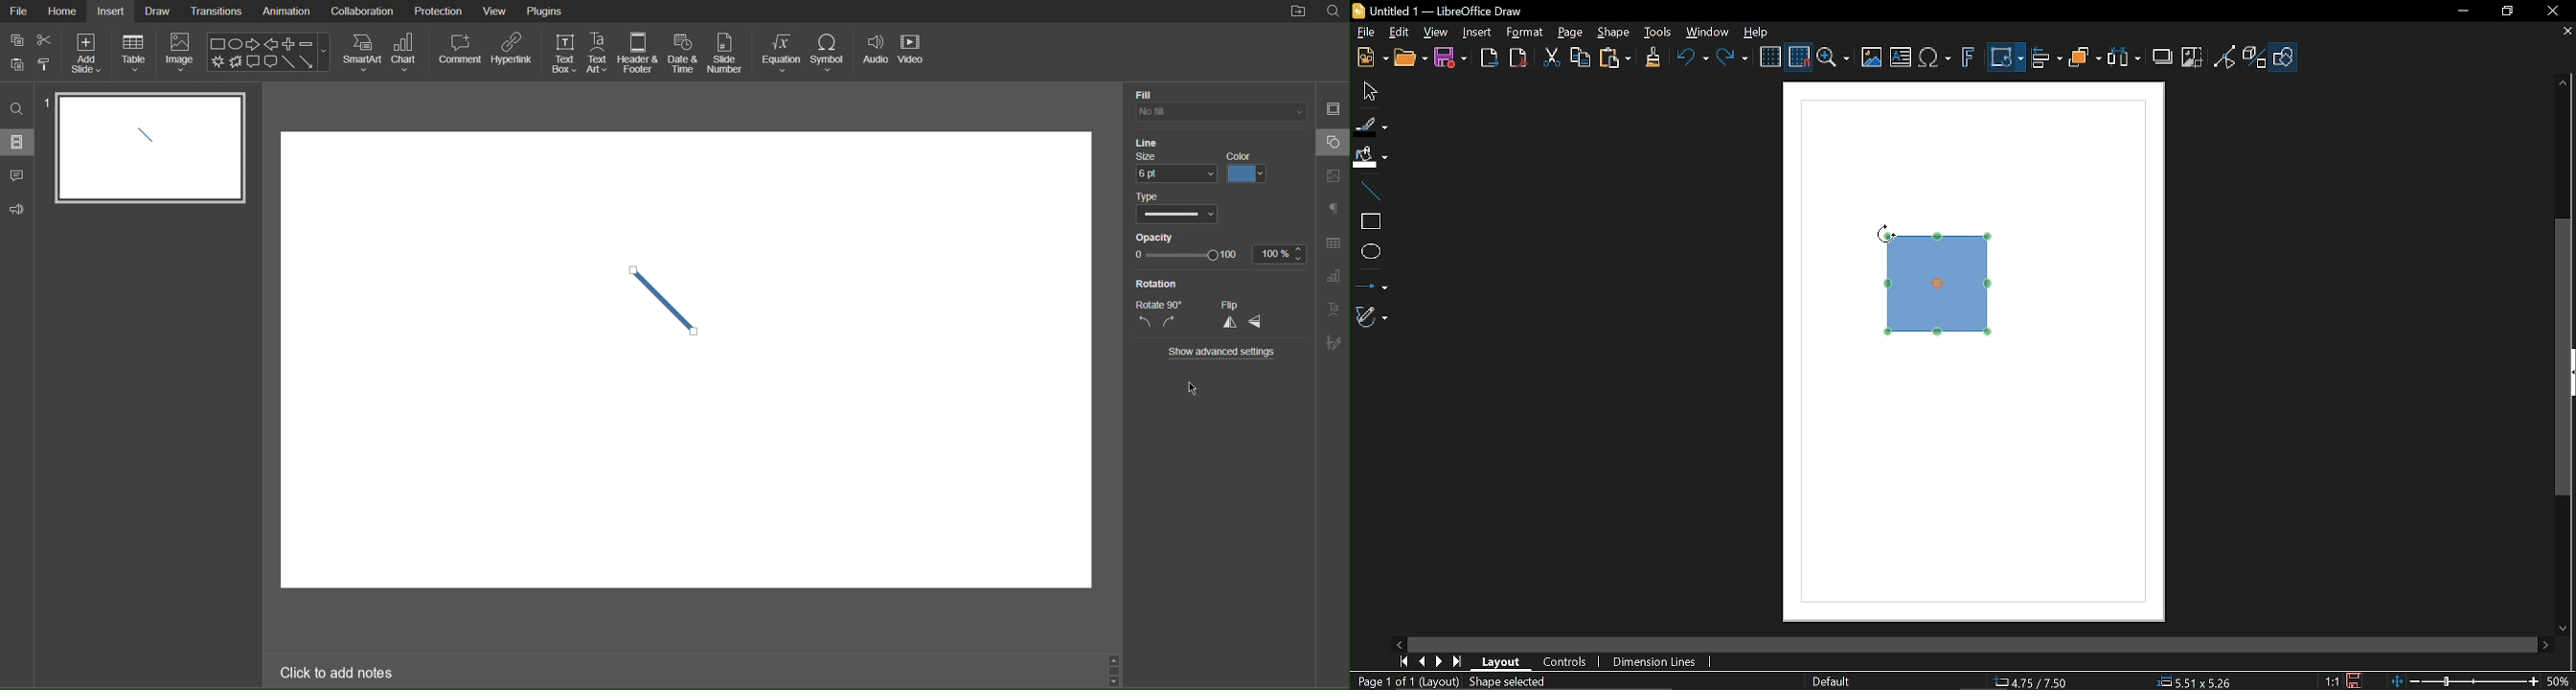 The height and width of the screenshot is (700, 2576). What do you see at coordinates (1202, 389) in the screenshot?
I see `Pointer` at bounding box center [1202, 389].